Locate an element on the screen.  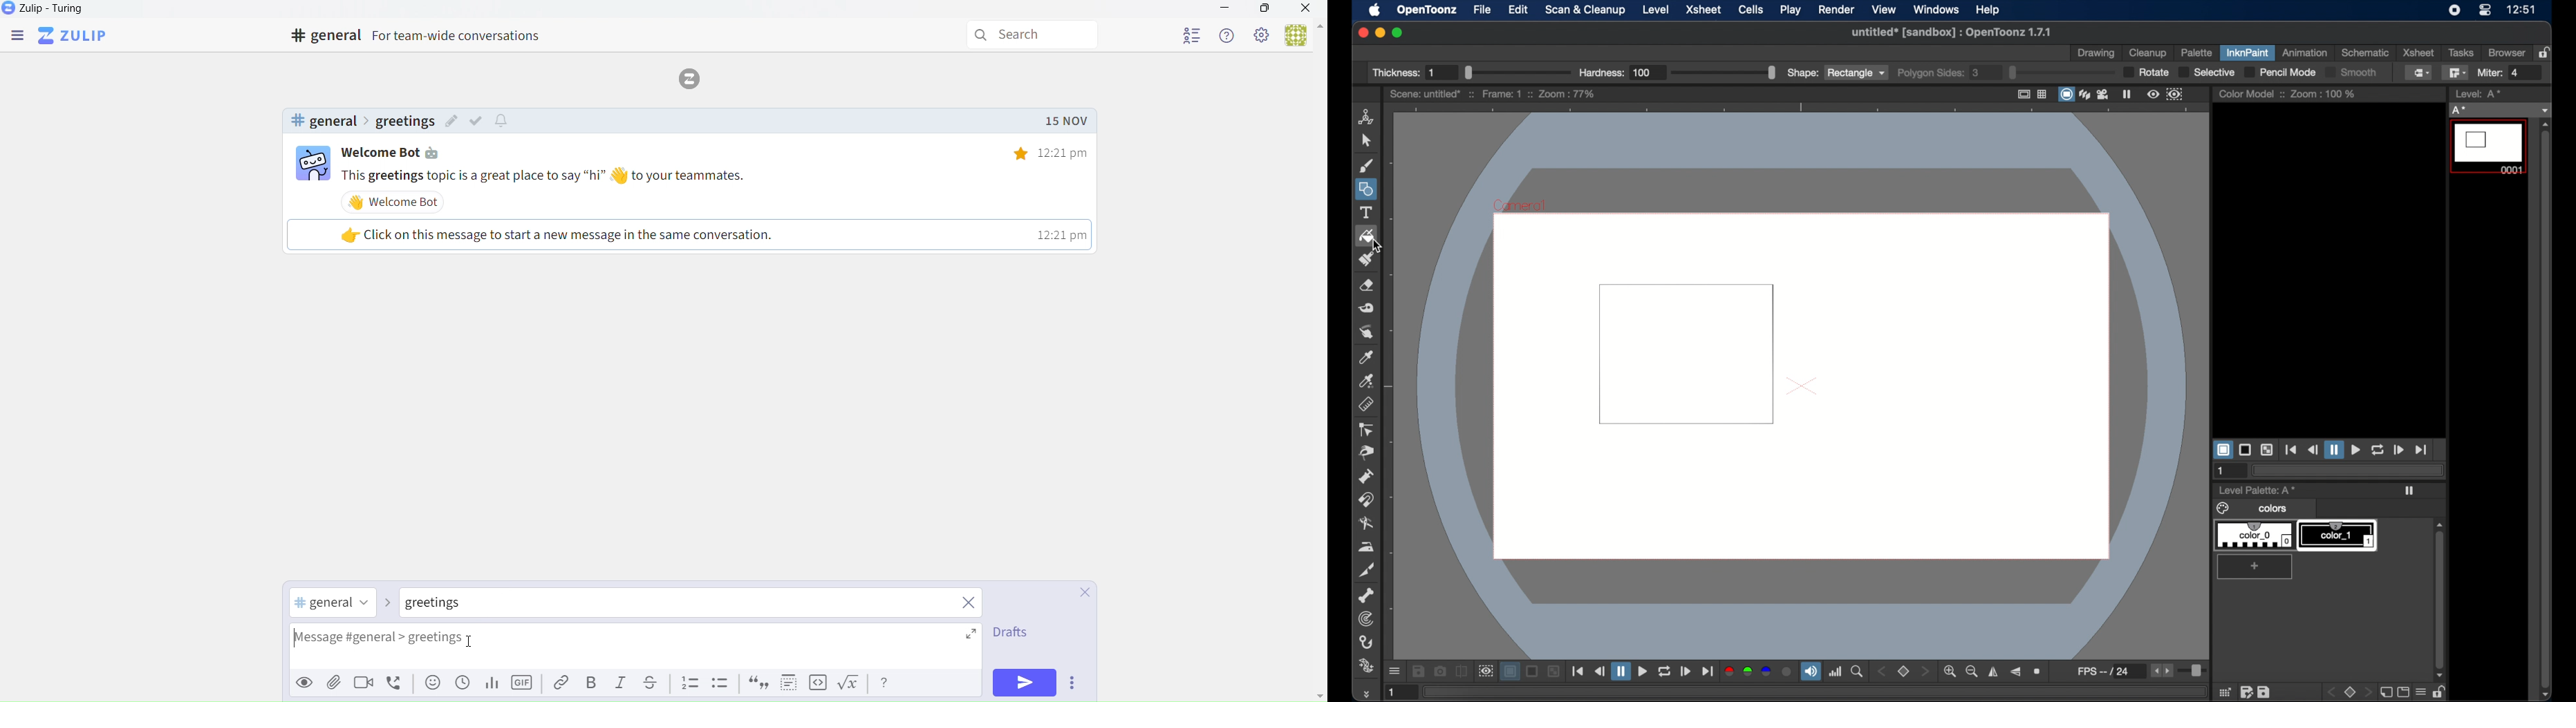
Direct Message is located at coordinates (450, 605).